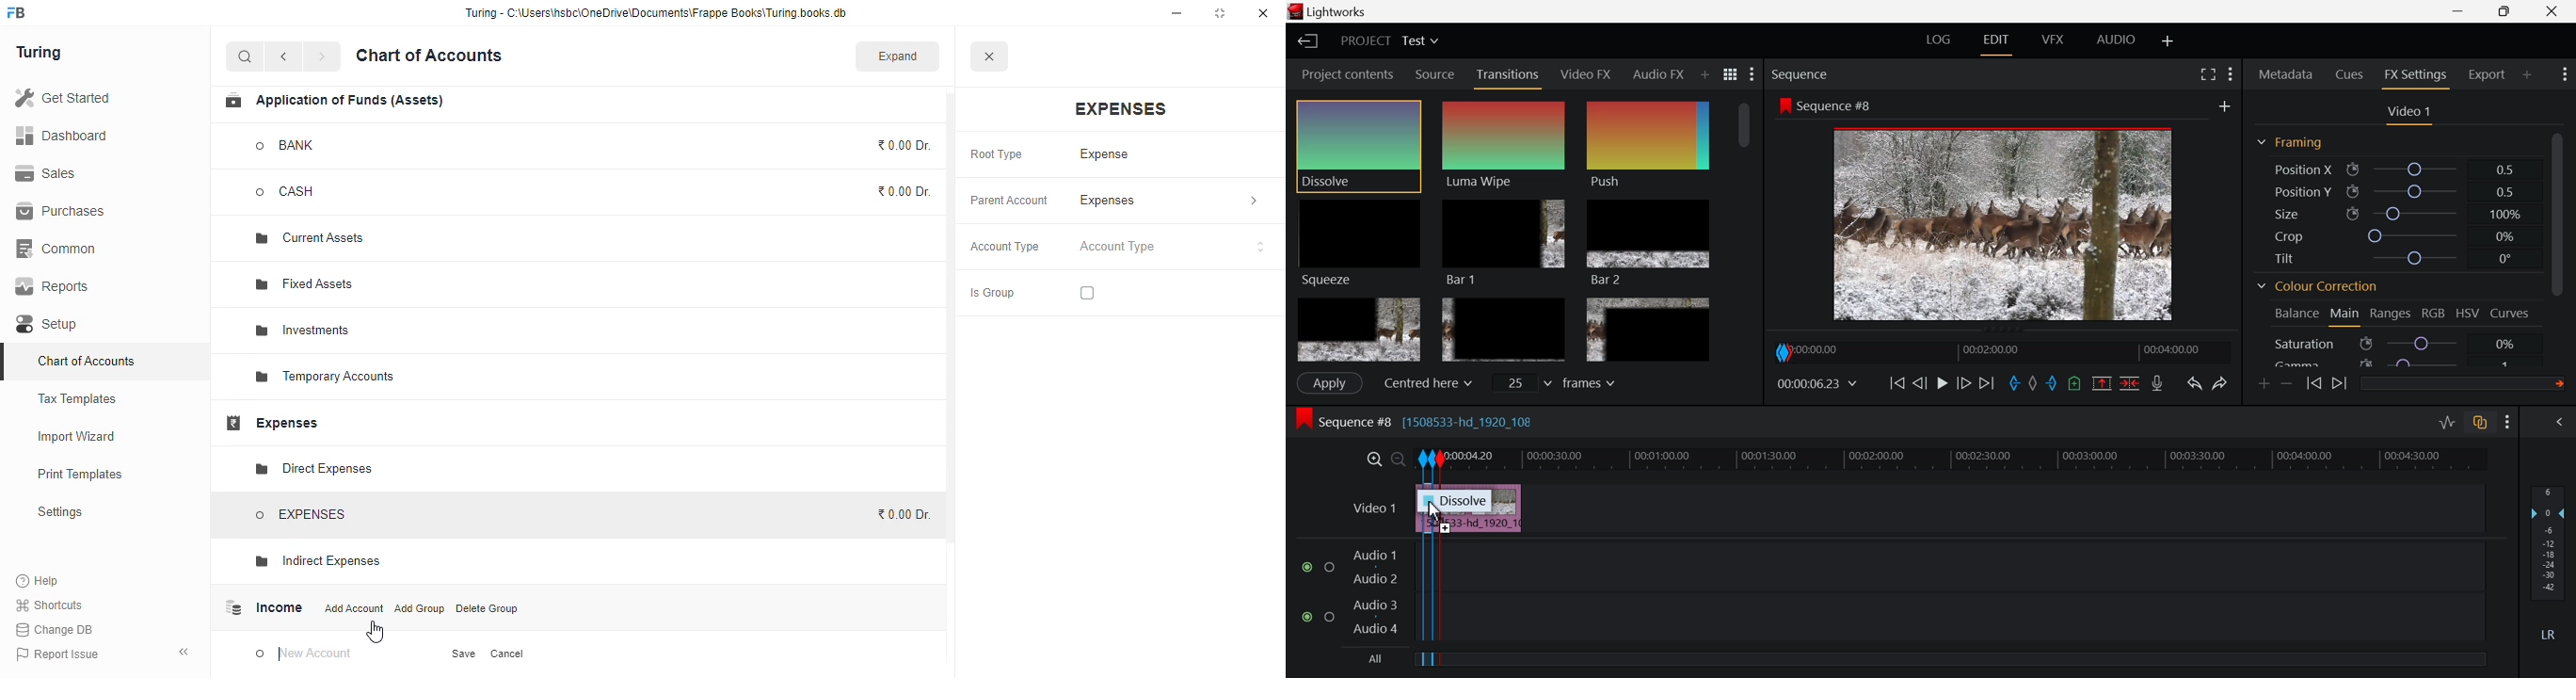 The image size is (2576, 700). What do you see at coordinates (1920, 383) in the screenshot?
I see `Go Back` at bounding box center [1920, 383].